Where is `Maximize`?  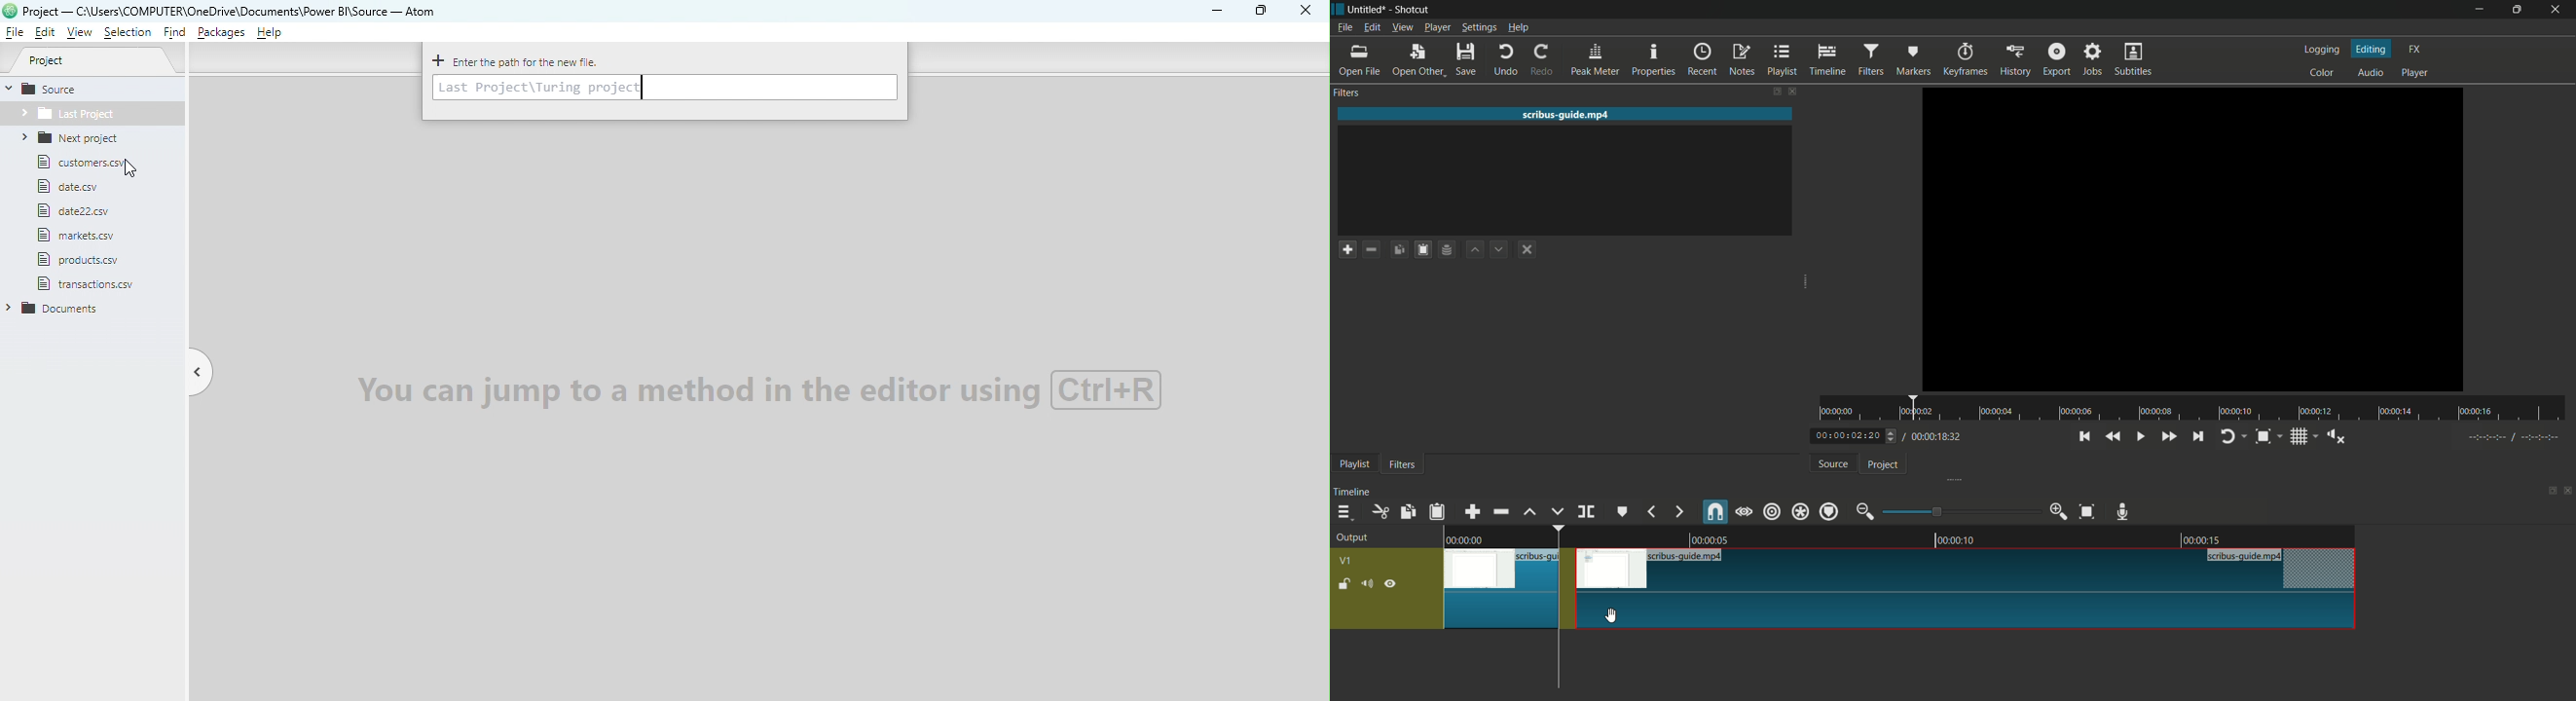
Maximize is located at coordinates (1264, 10).